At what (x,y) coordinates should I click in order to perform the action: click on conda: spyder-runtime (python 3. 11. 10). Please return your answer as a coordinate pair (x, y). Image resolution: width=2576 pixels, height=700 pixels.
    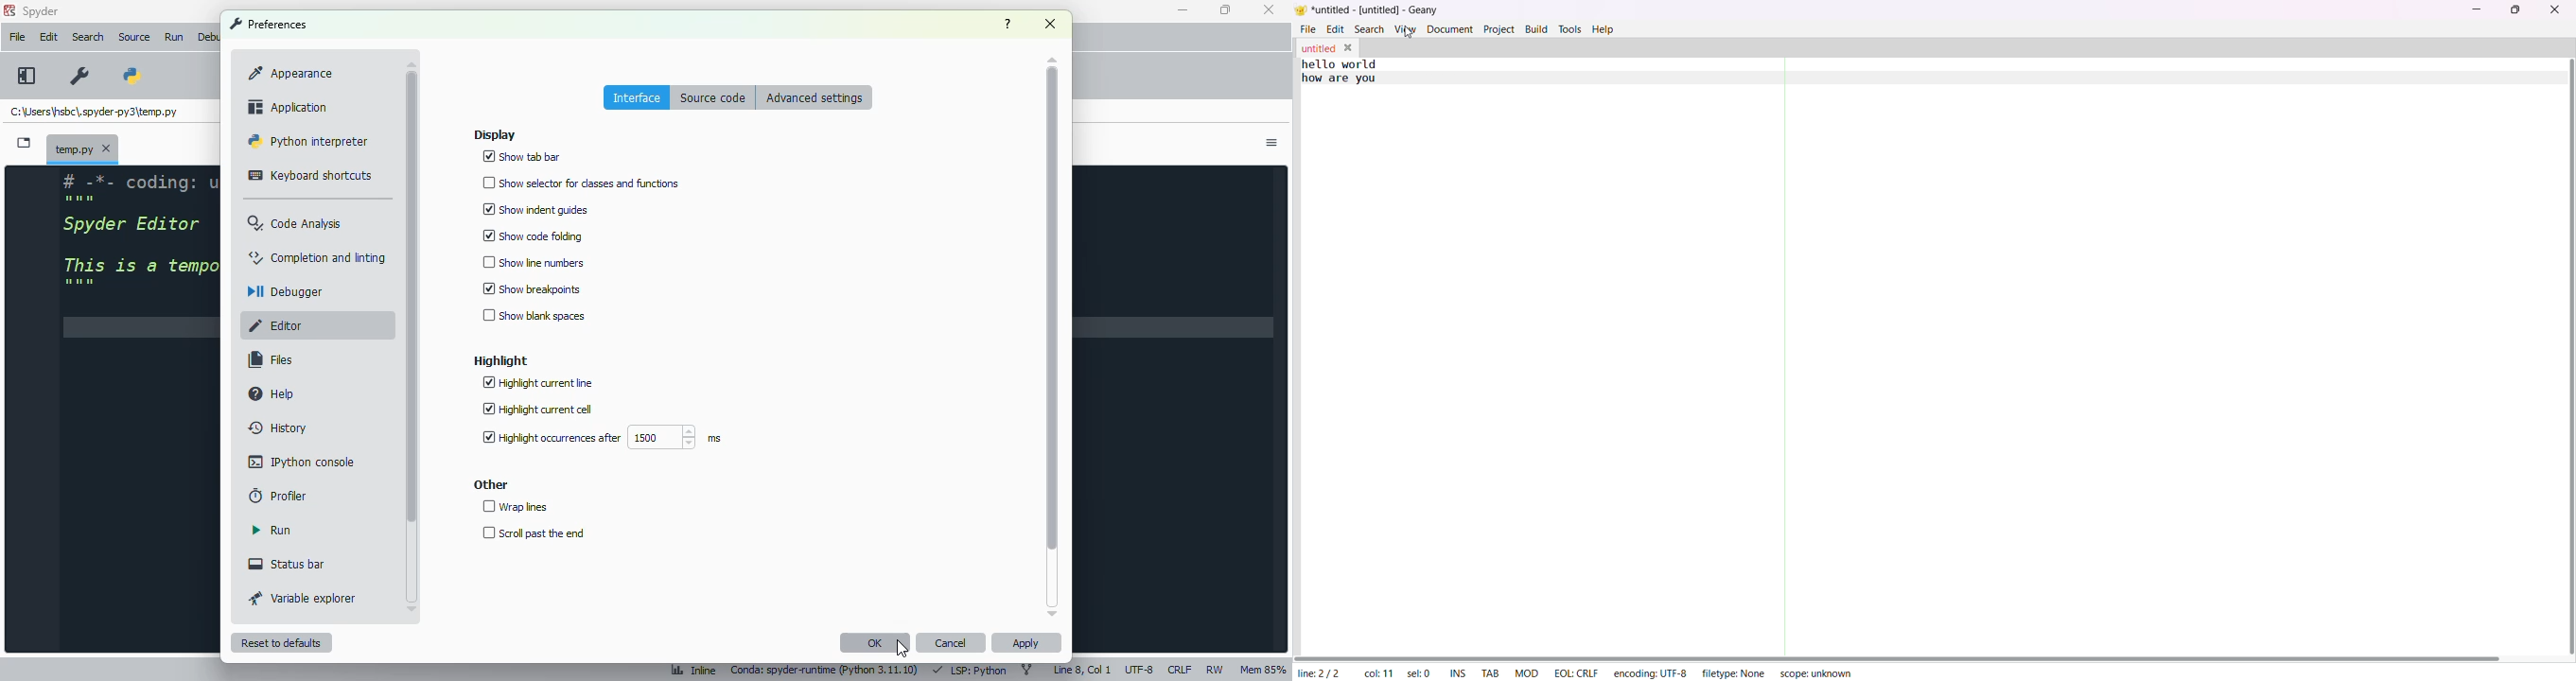
    Looking at the image, I should click on (824, 670).